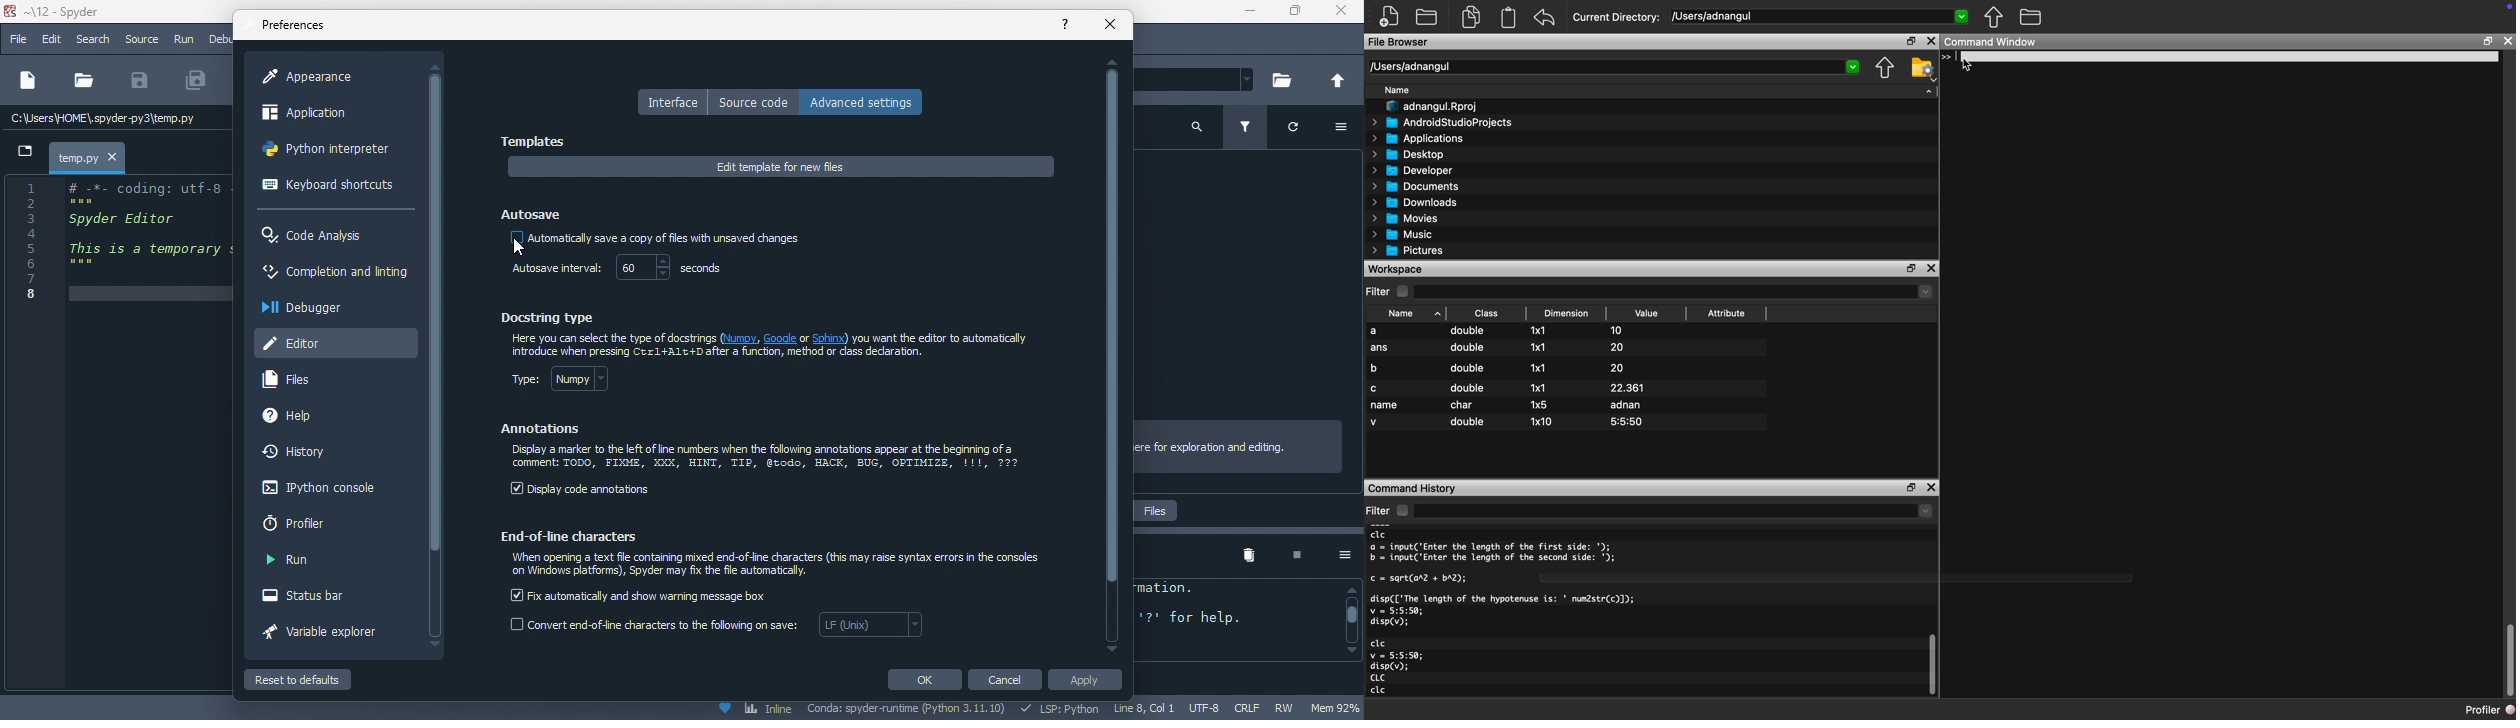 The image size is (2520, 728). What do you see at coordinates (1907, 486) in the screenshot?
I see `Restore` at bounding box center [1907, 486].